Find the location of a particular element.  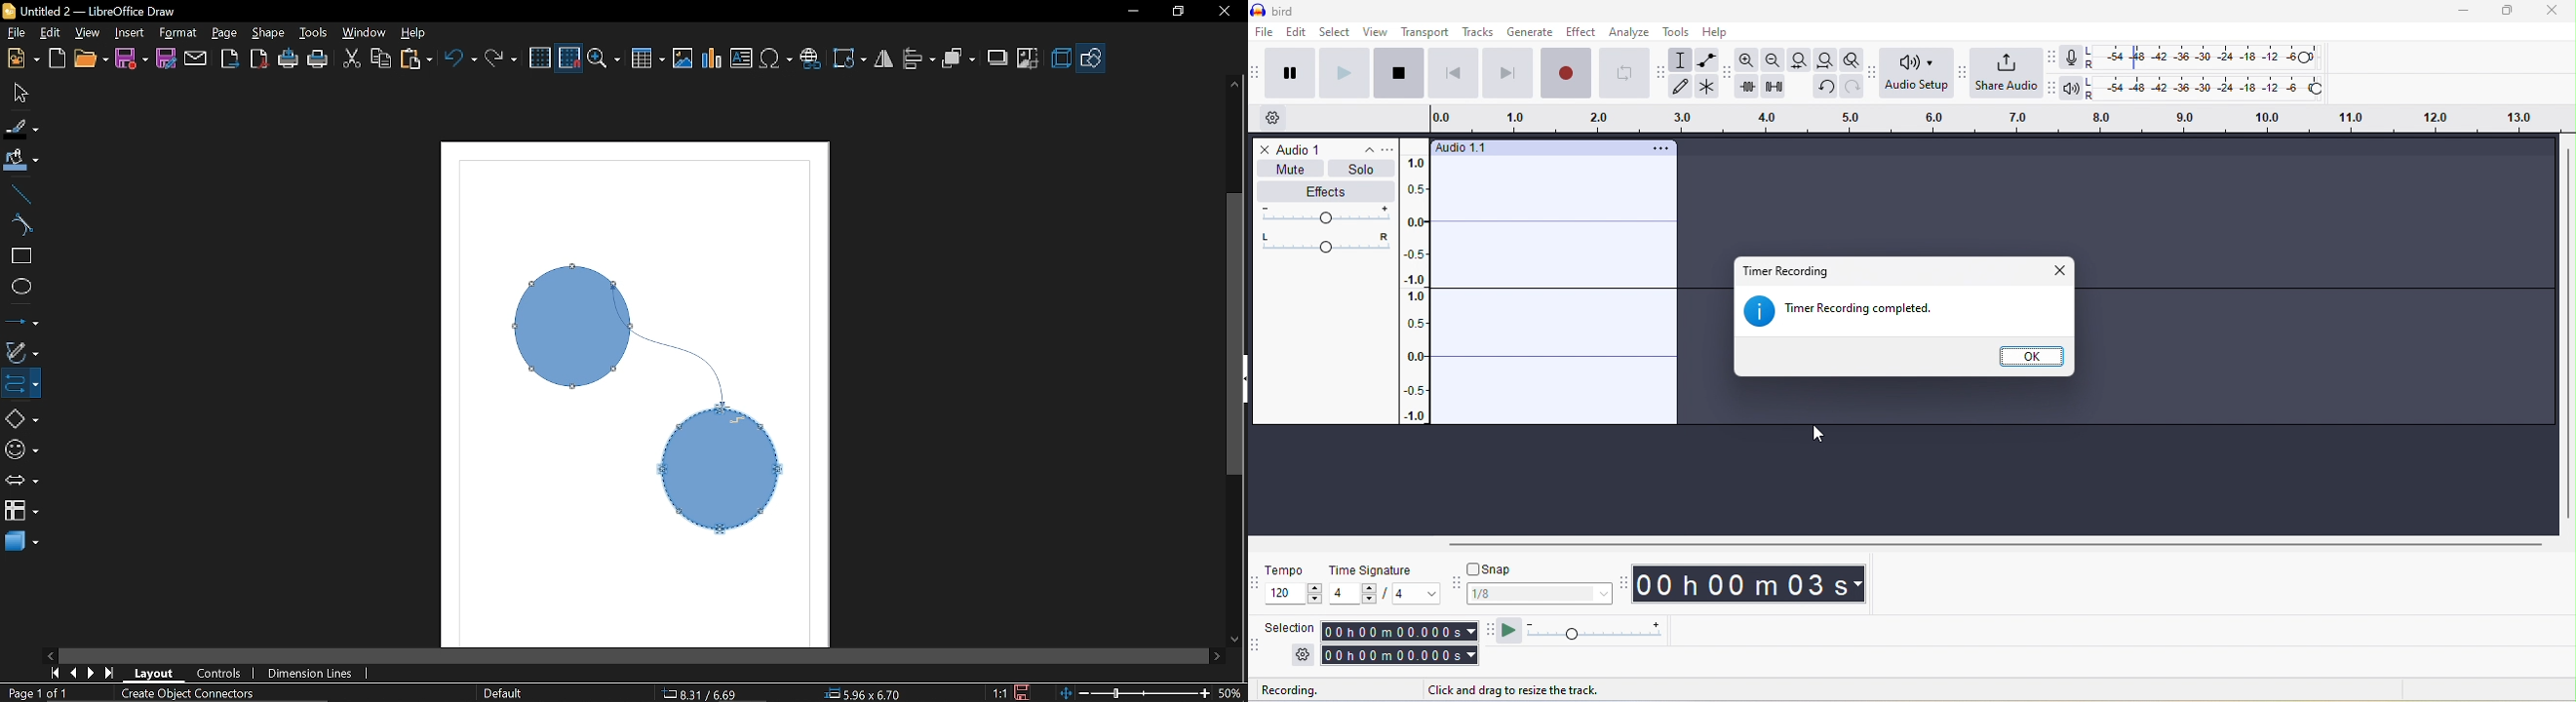

Help is located at coordinates (416, 33).